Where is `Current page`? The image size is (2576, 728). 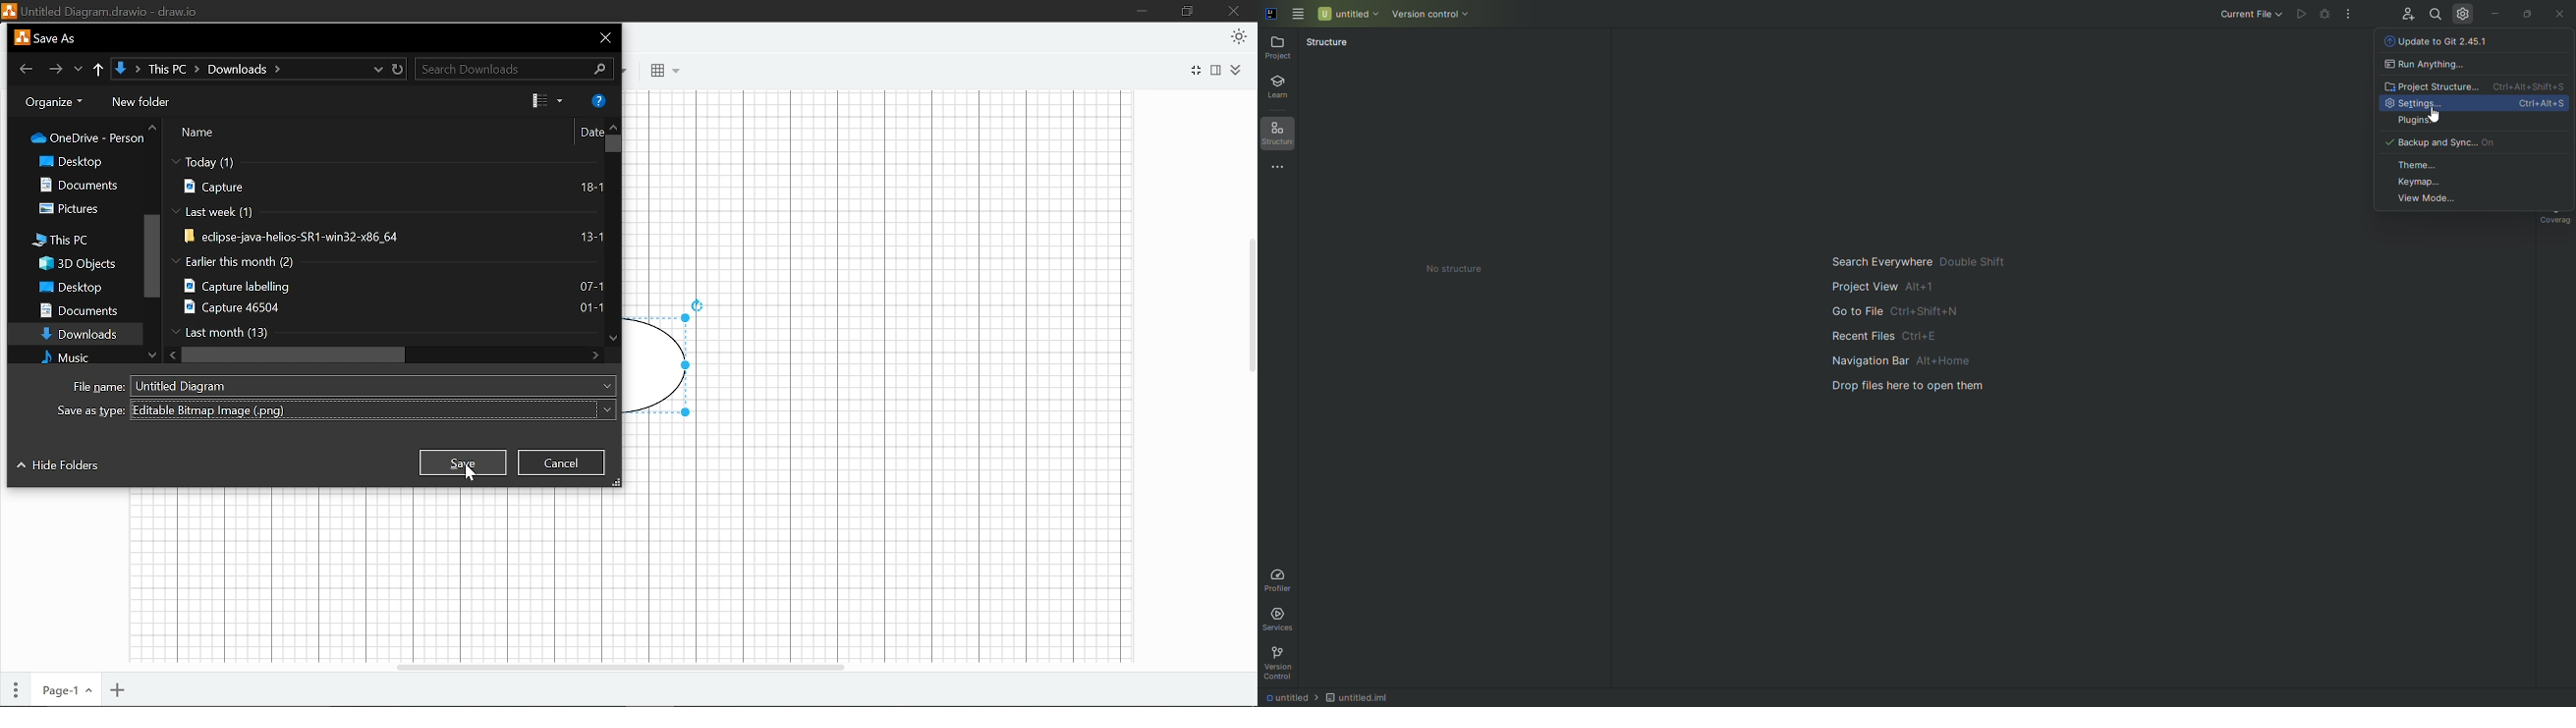
Current page is located at coordinates (66, 687).